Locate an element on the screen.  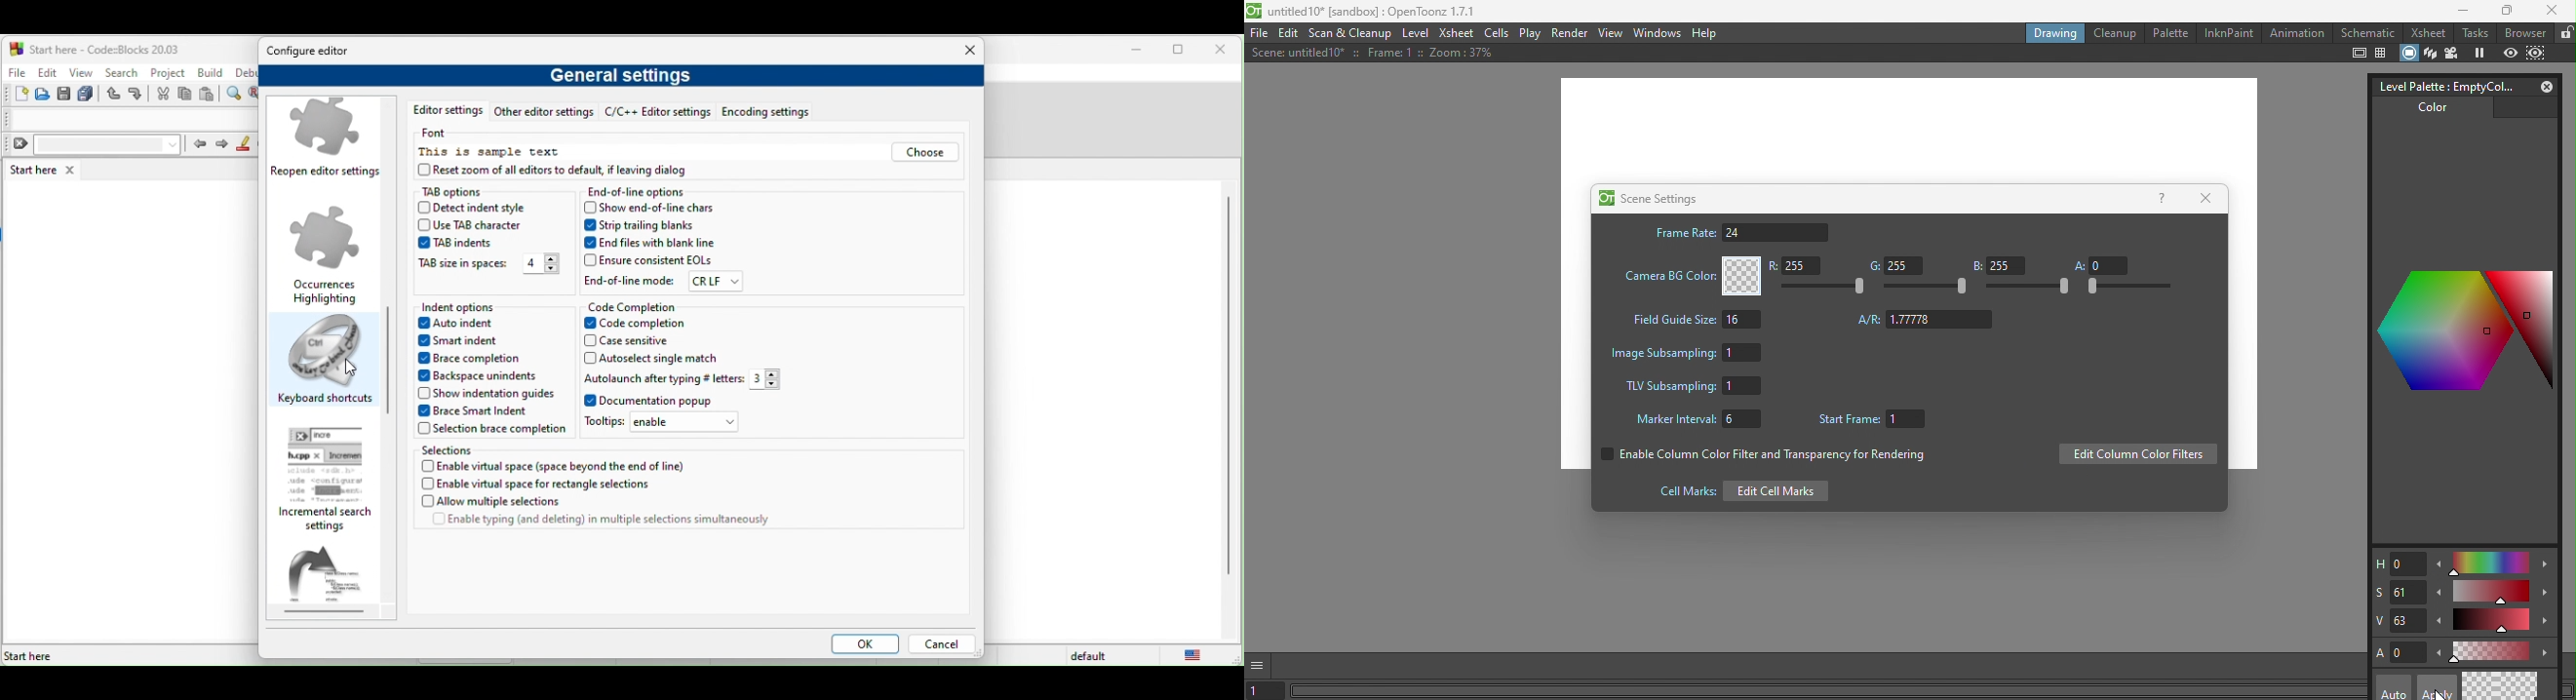
Play is located at coordinates (1531, 33).